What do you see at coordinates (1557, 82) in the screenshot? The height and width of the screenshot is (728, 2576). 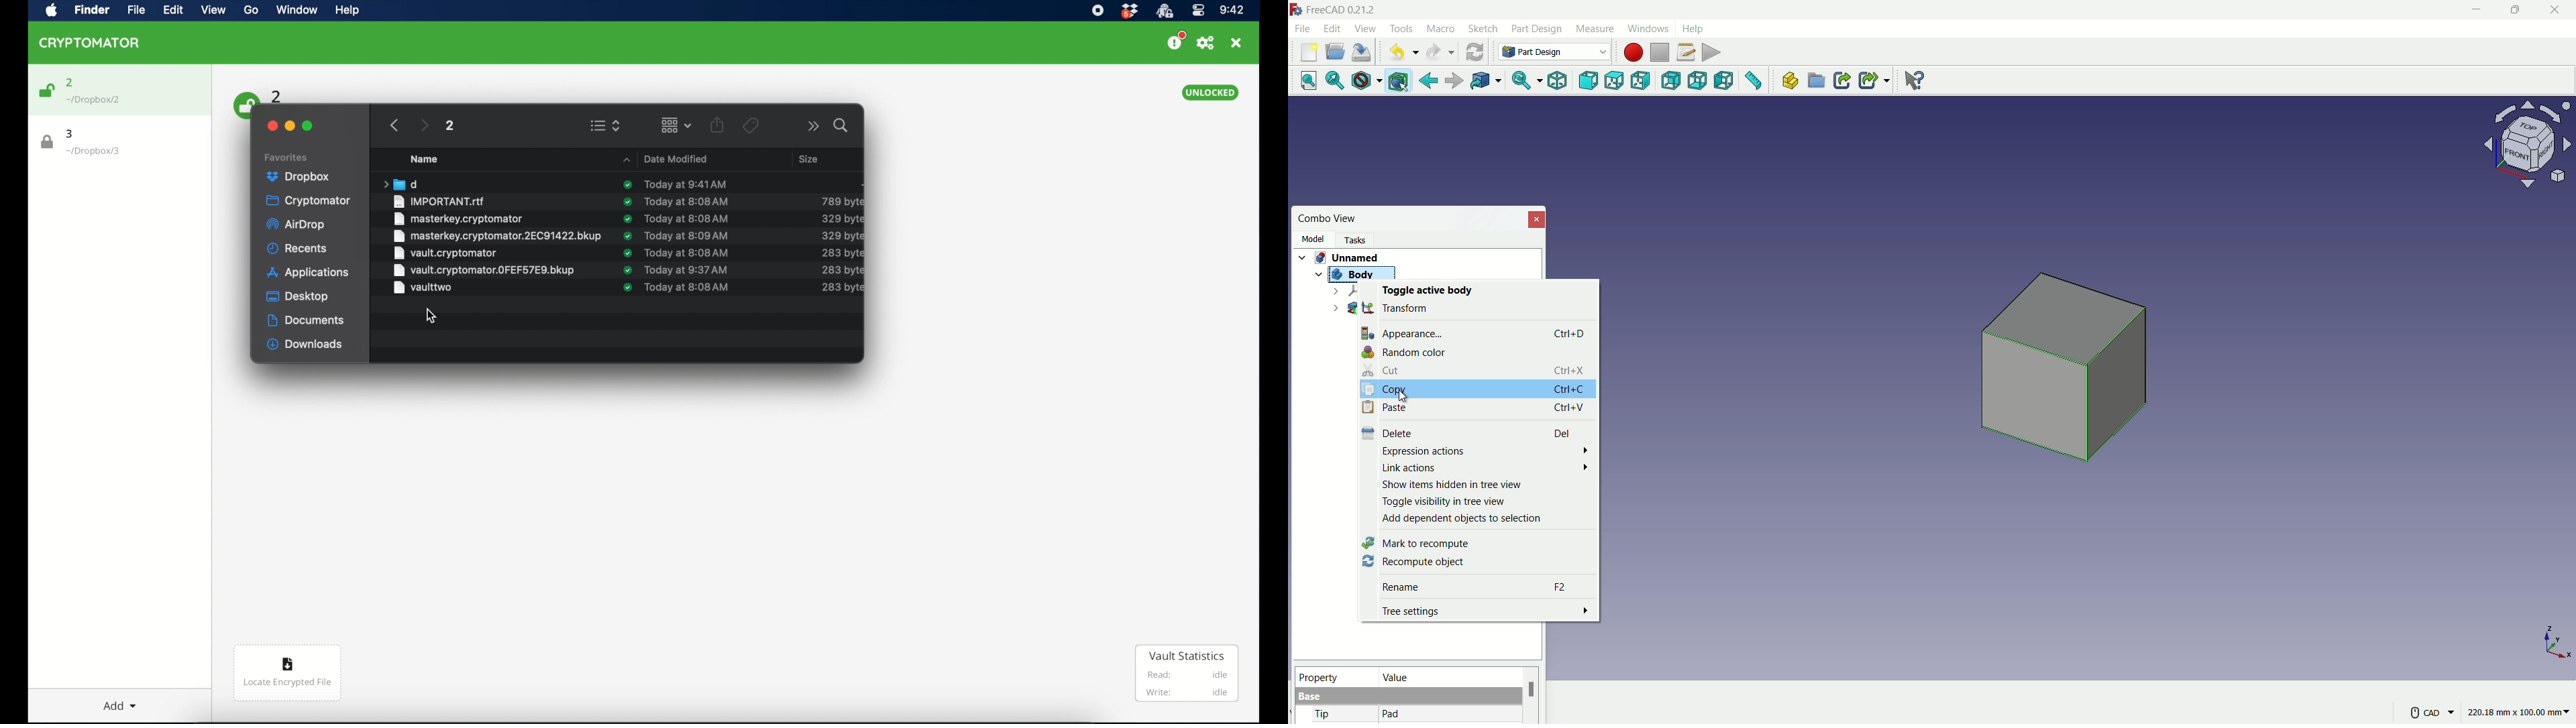 I see `isometric view` at bounding box center [1557, 82].